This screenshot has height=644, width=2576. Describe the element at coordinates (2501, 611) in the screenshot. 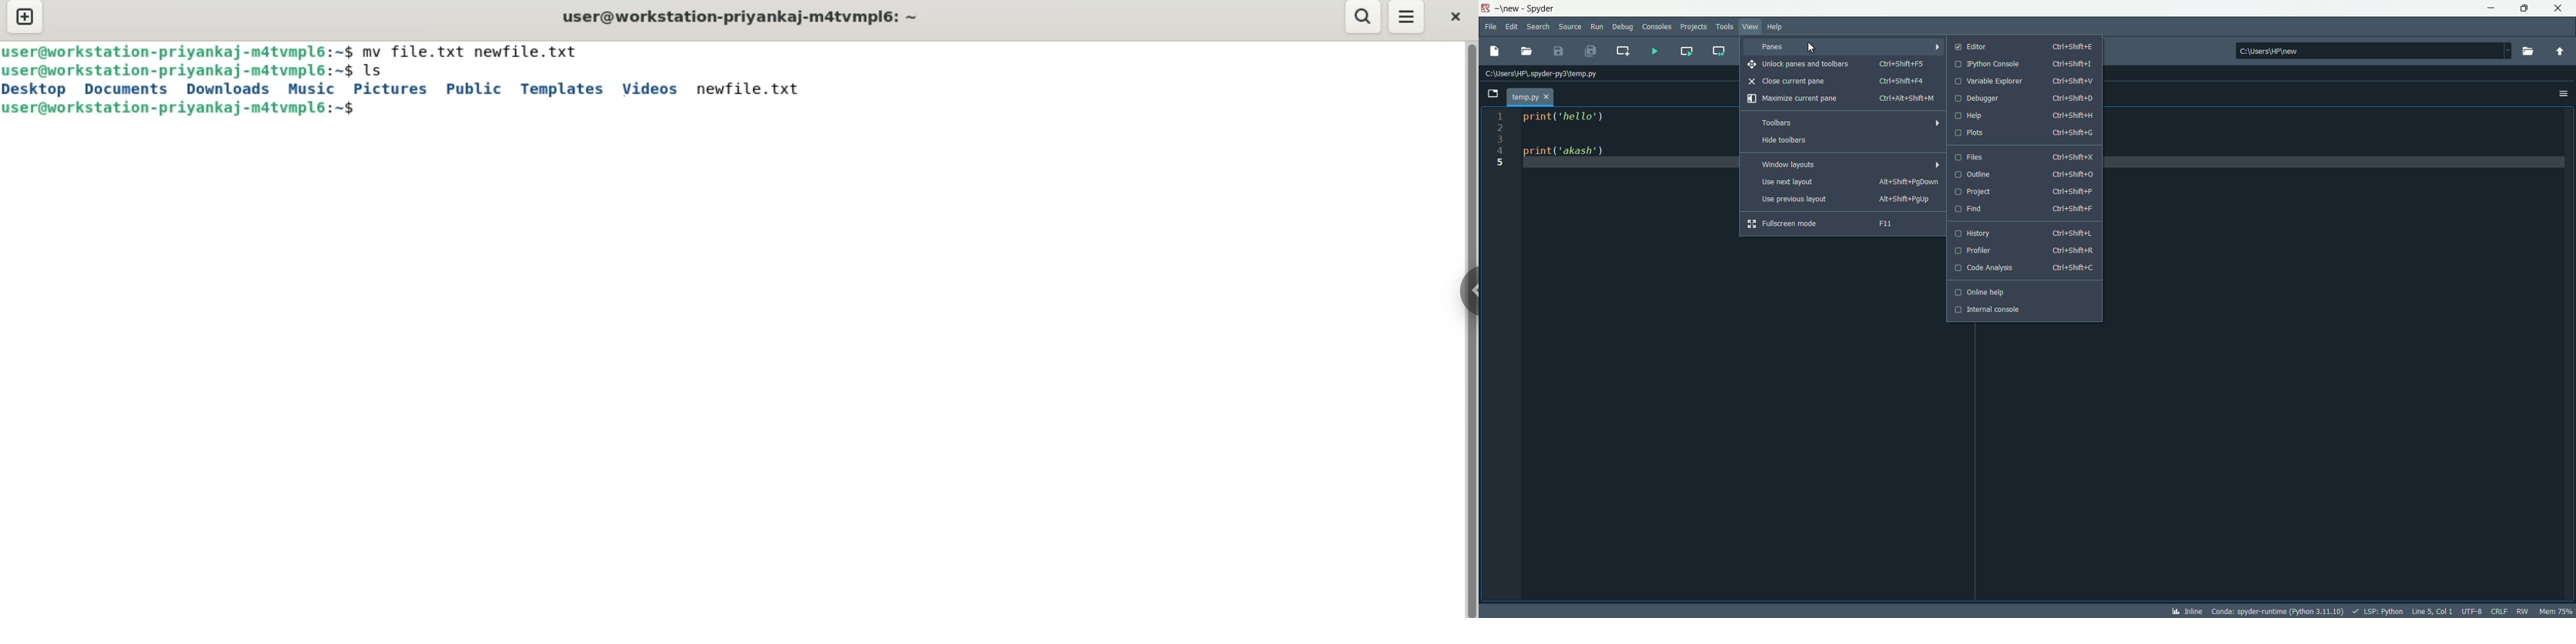

I see `crlf` at that location.